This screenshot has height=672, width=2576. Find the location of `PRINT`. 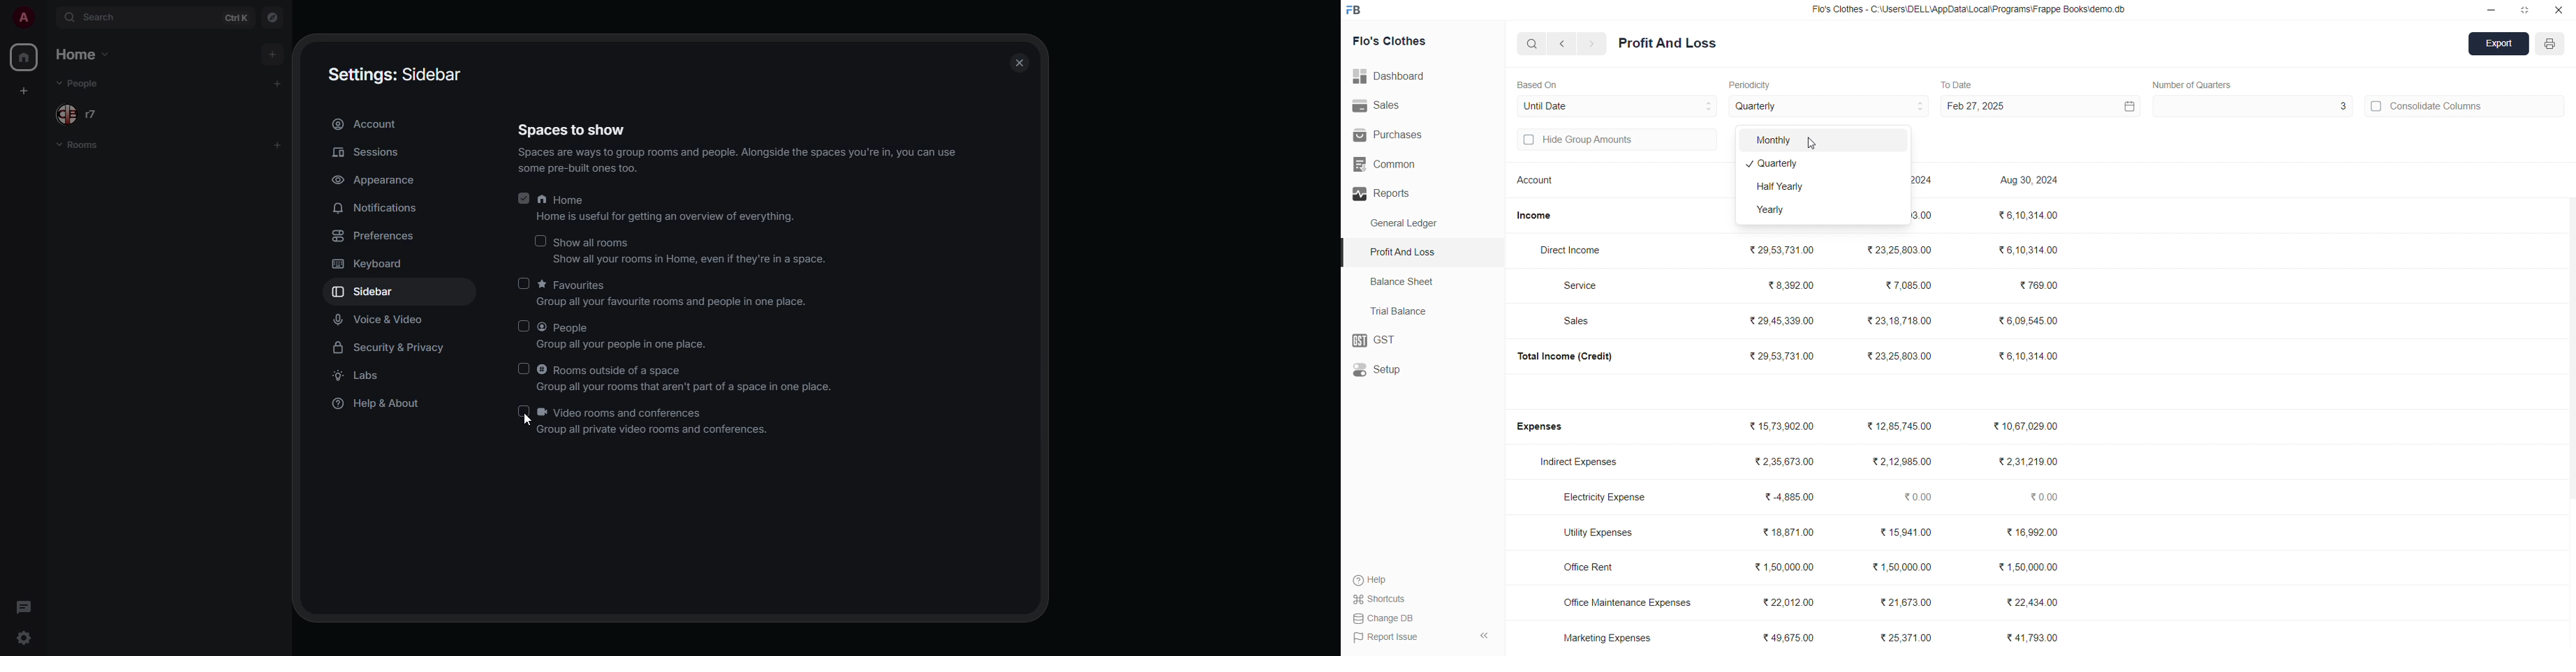

PRINT is located at coordinates (2551, 46).